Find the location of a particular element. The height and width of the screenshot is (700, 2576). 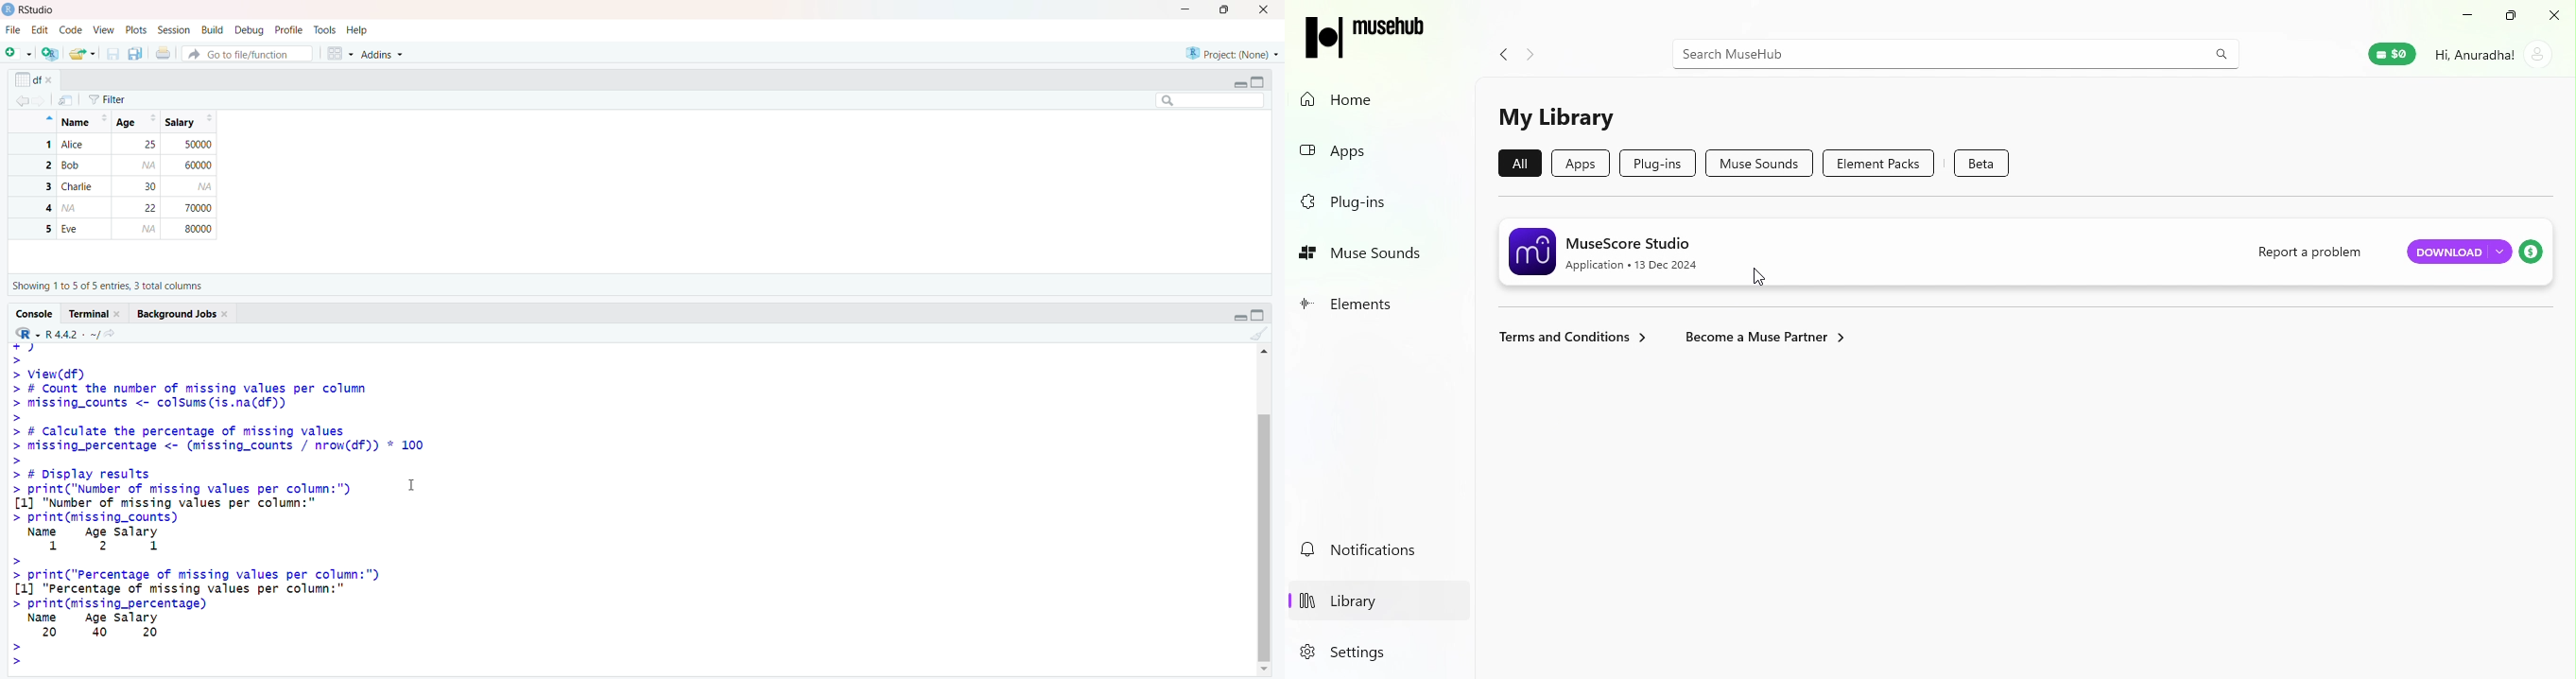

Down is located at coordinates (1265, 670).